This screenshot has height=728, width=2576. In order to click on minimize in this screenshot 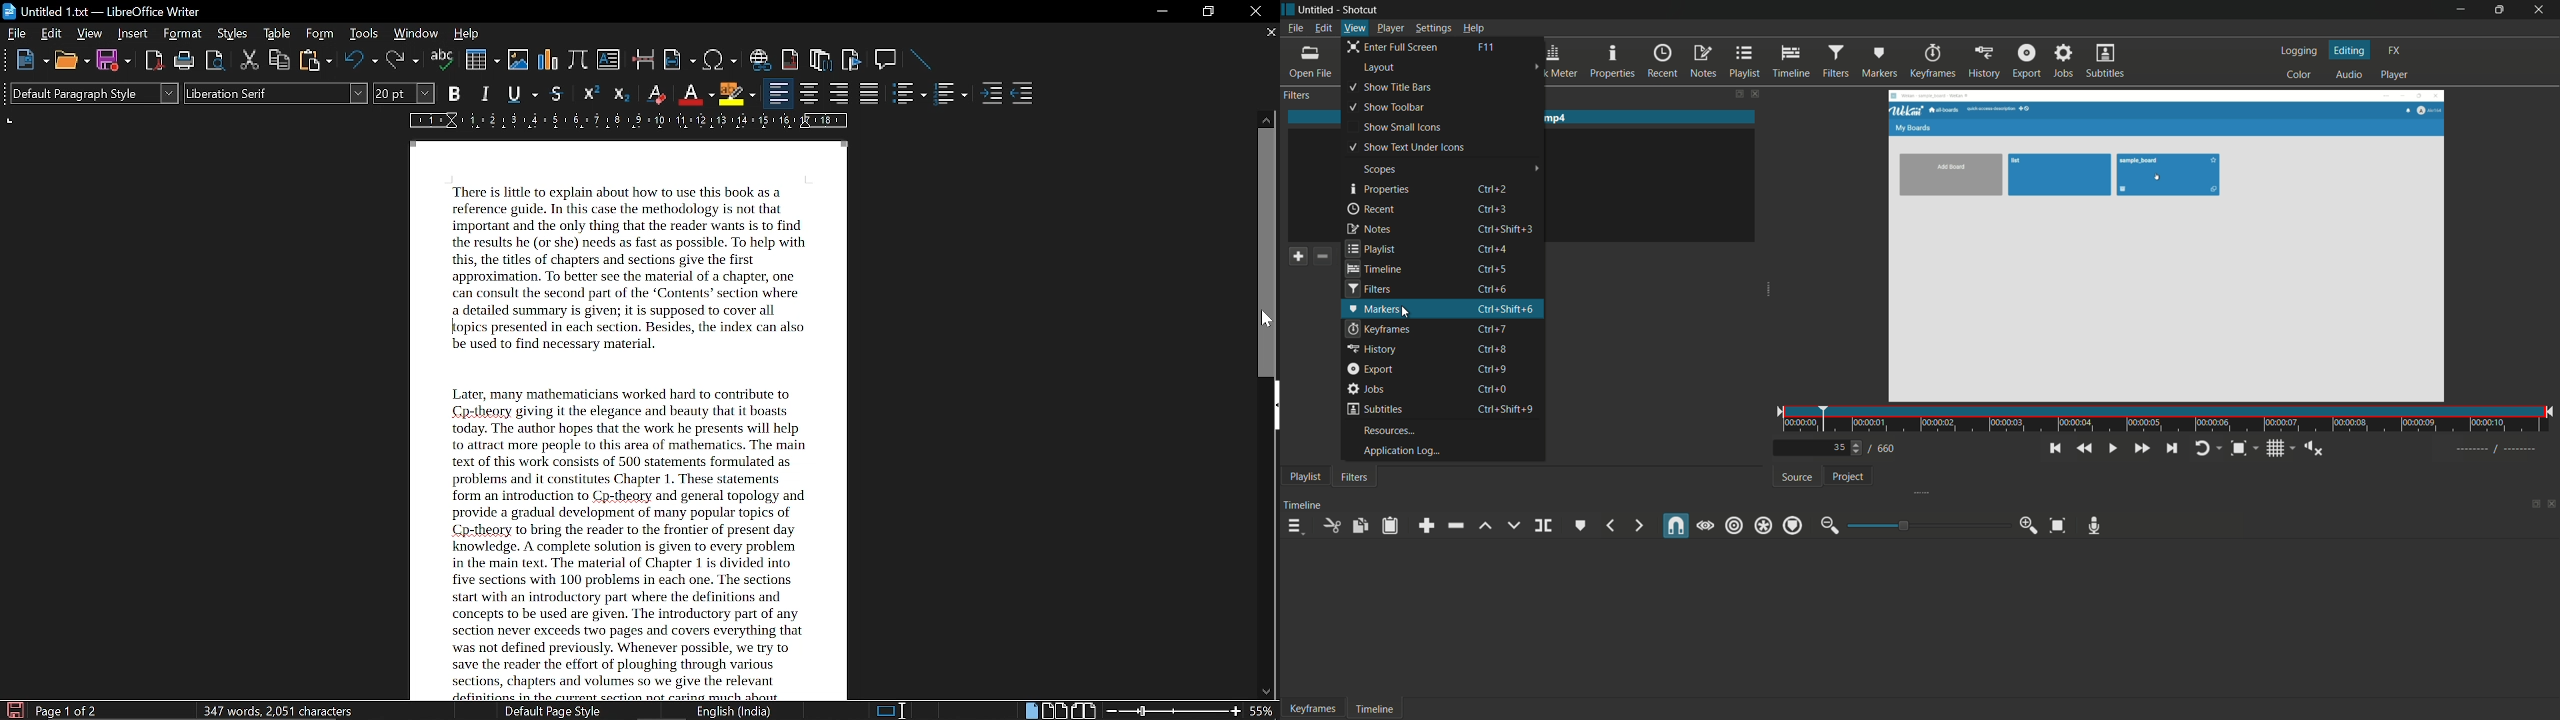, I will do `click(1162, 12)`.